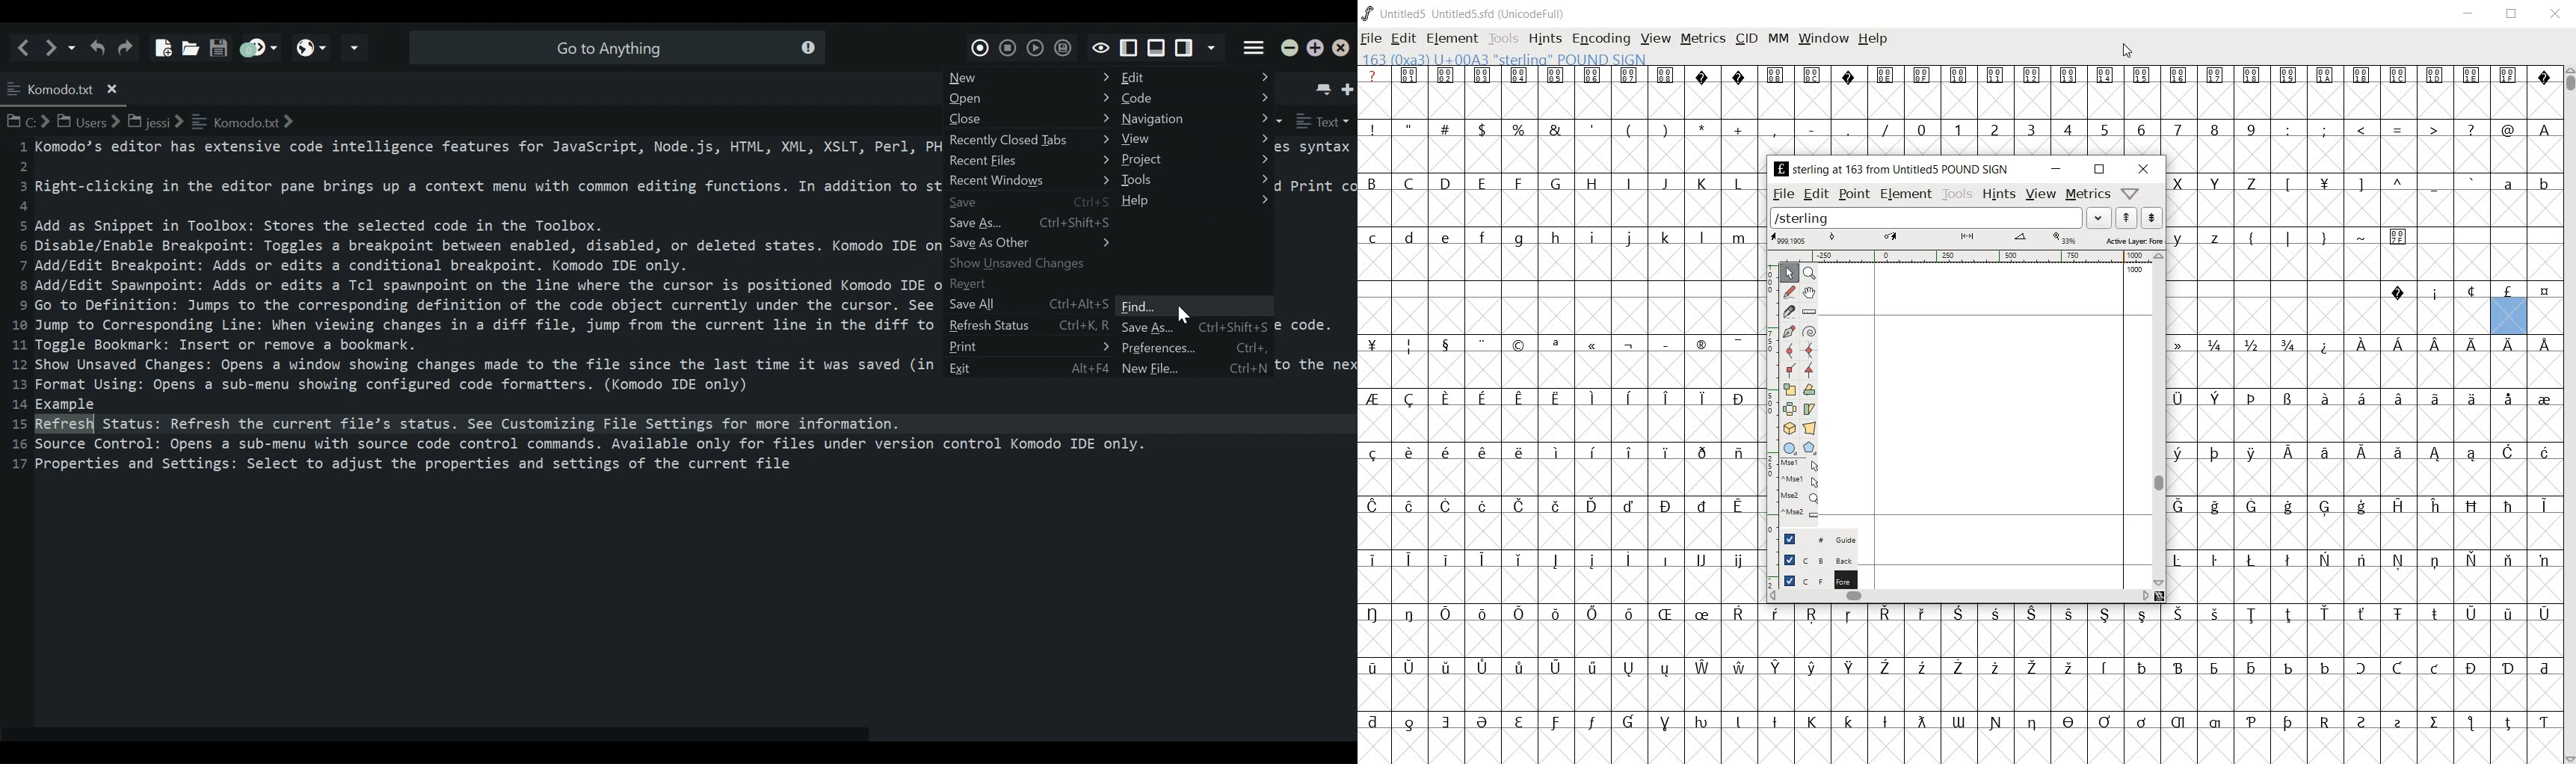 Image resolution: width=2576 pixels, height=784 pixels. Describe the element at coordinates (1446, 721) in the screenshot. I see `Symbol` at that location.